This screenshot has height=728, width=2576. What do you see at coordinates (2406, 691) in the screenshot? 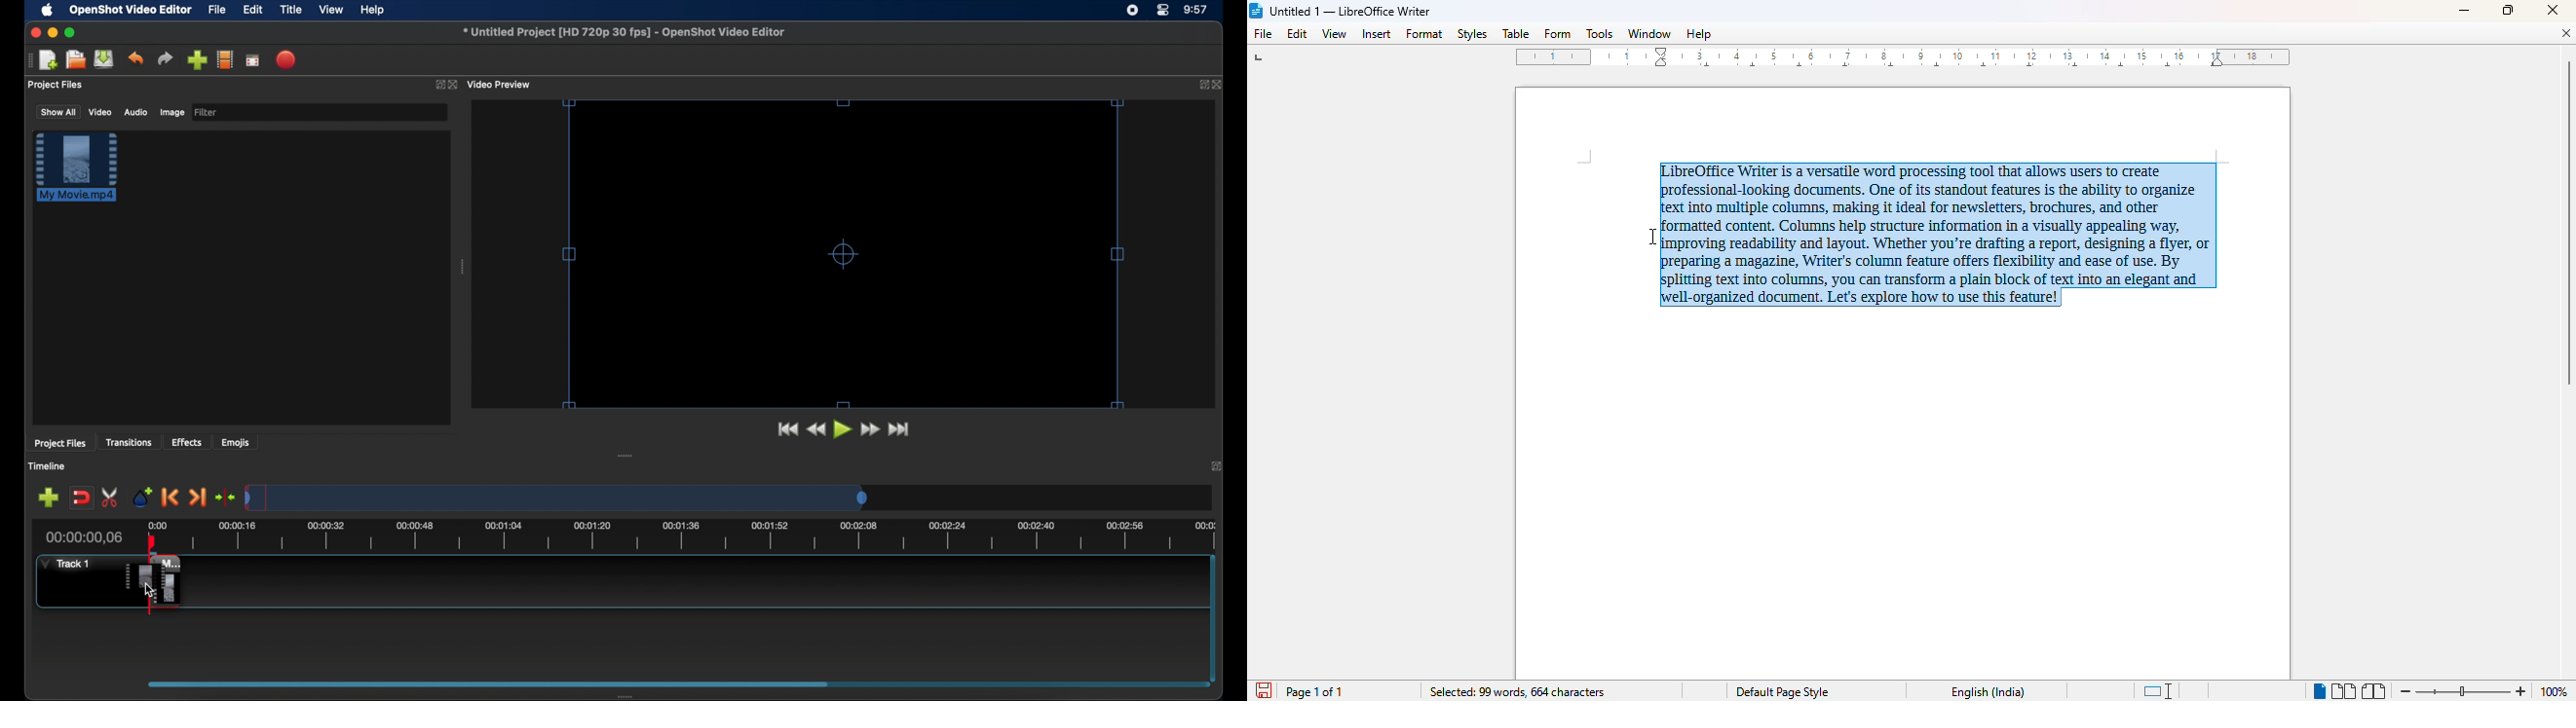
I see `zoom out` at bounding box center [2406, 691].